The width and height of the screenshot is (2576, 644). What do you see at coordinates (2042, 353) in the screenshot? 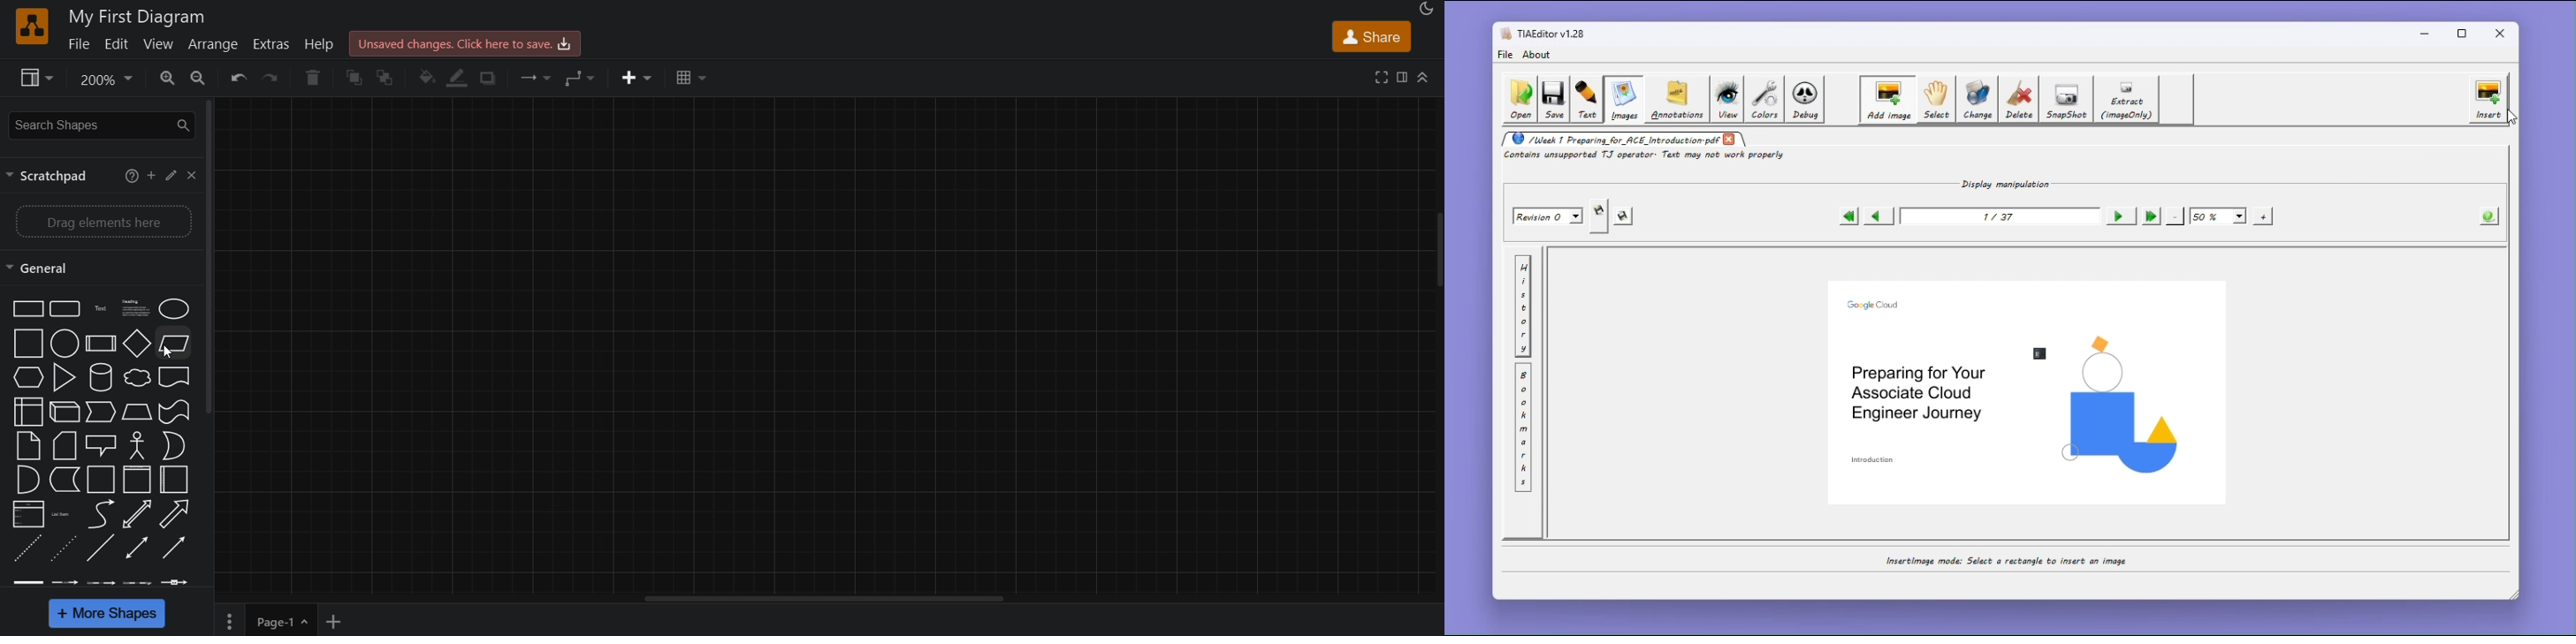
I see `image file` at bounding box center [2042, 353].